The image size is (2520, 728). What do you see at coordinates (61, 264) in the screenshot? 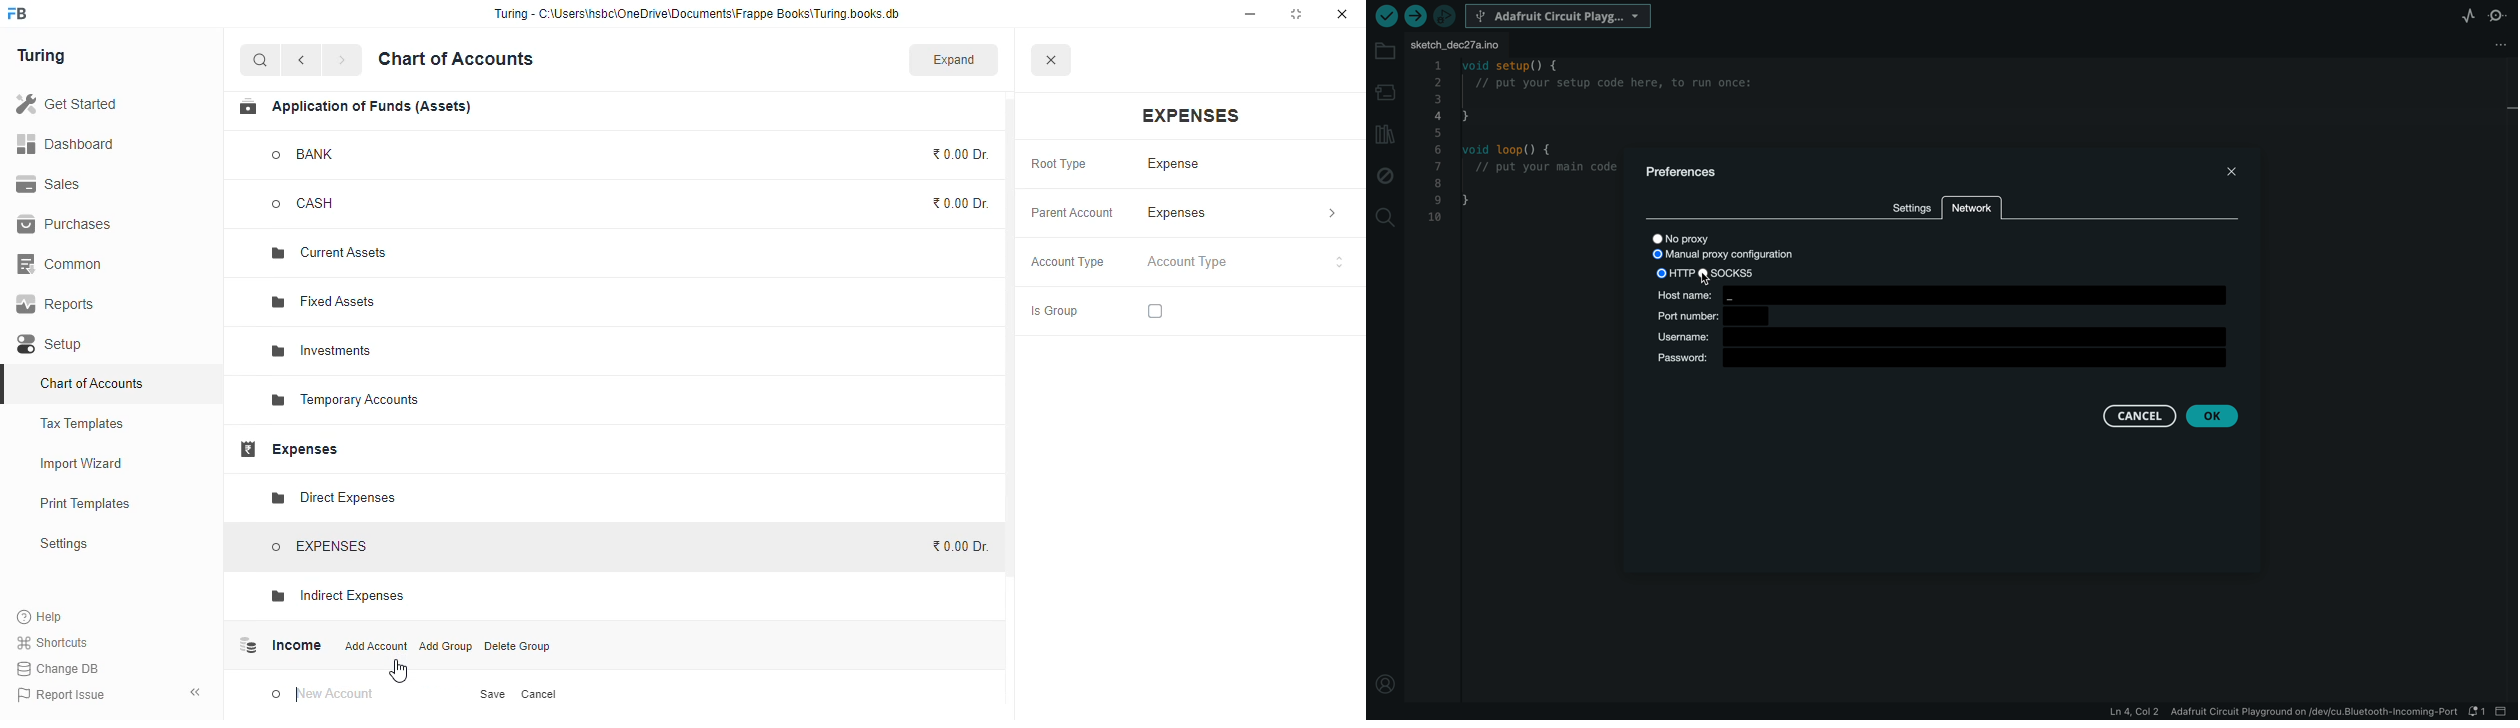
I see `common` at bounding box center [61, 264].